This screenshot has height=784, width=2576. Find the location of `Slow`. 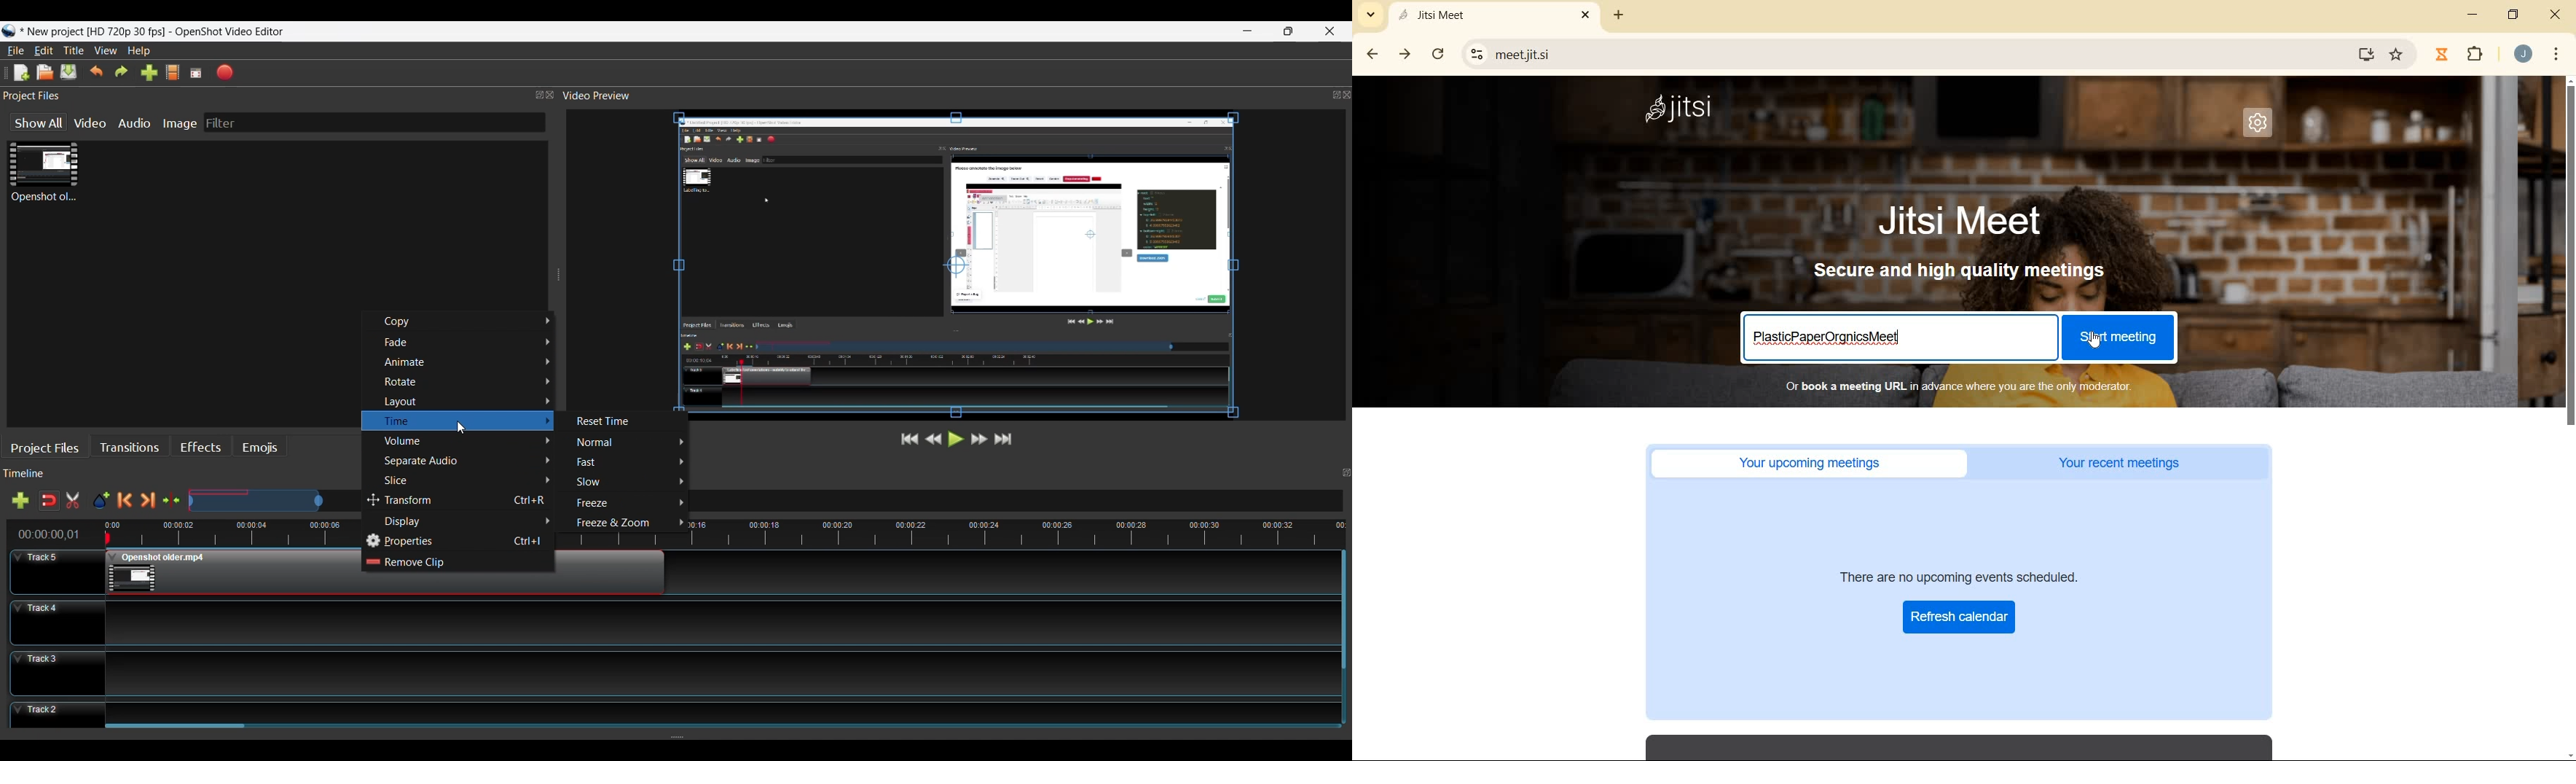

Slow is located at coordinates (626, 482).